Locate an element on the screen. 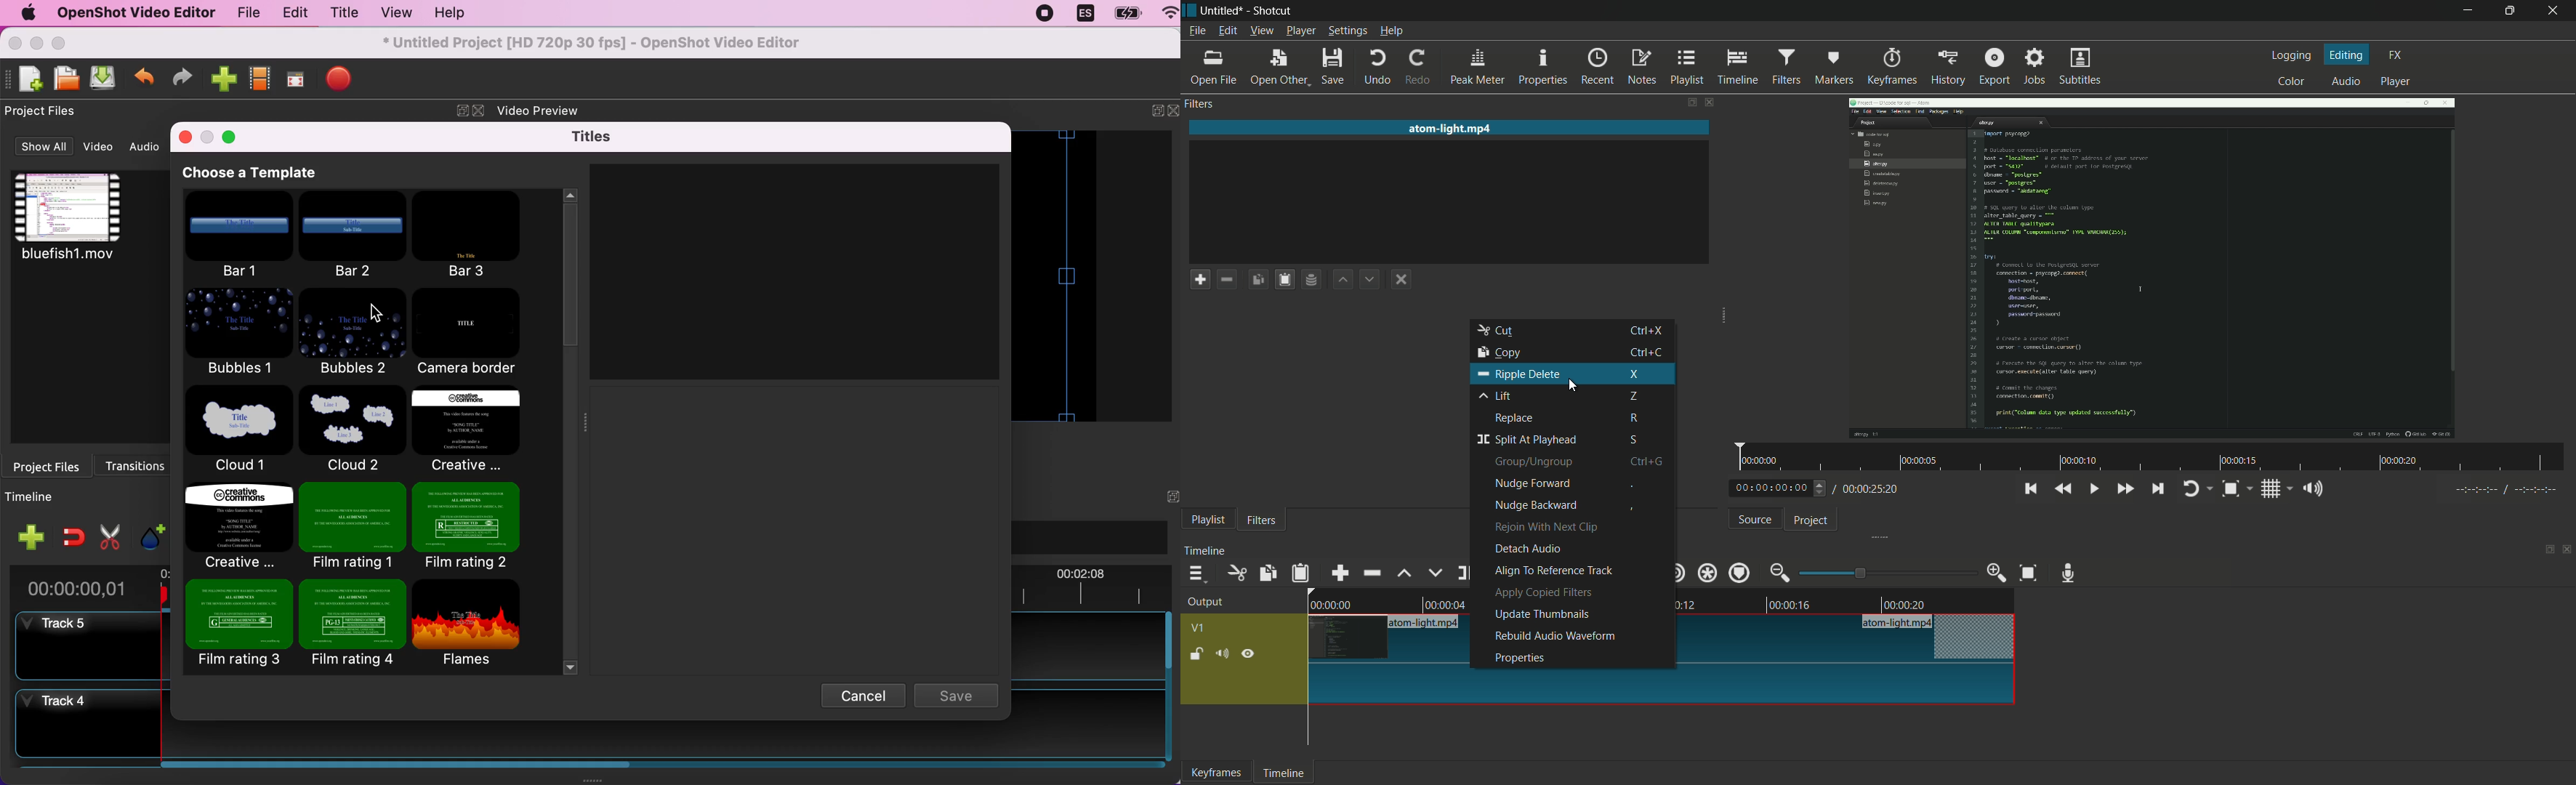 The image size is (2576, 812). append is located at coordinates (1340, 574).